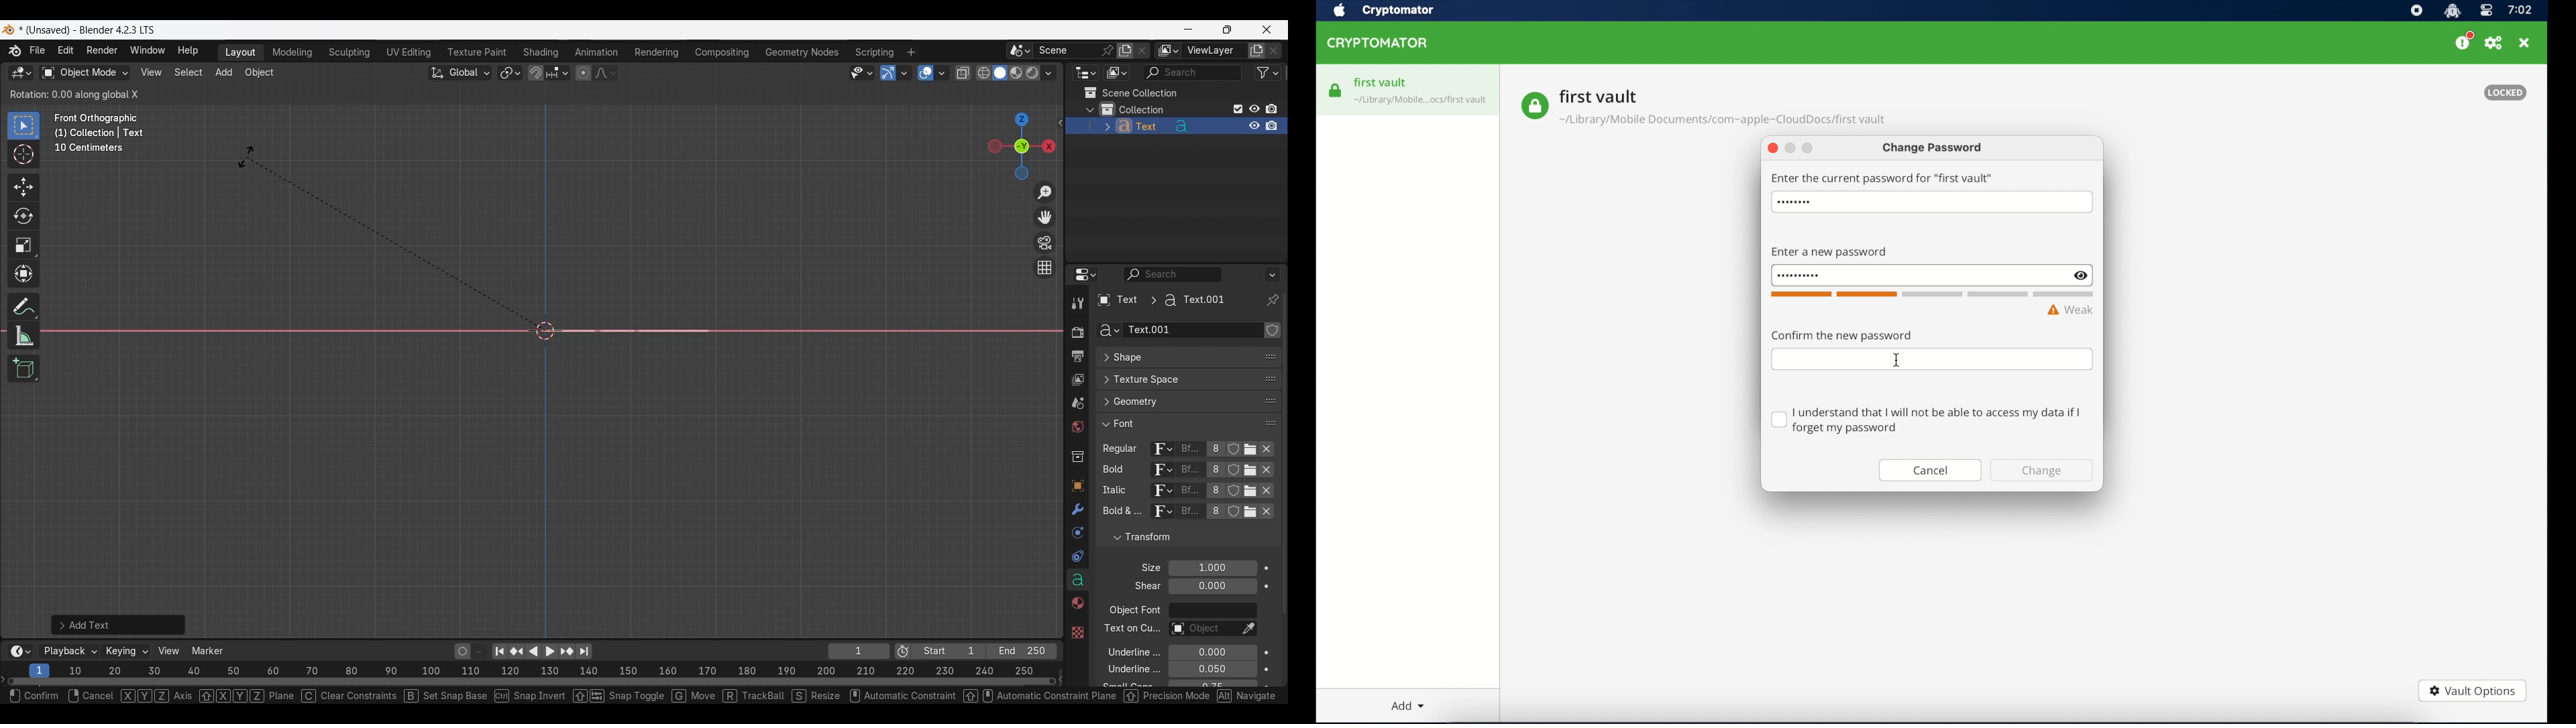 The image size is (2576, 728). I want to click on change position, so click(1269, 402).